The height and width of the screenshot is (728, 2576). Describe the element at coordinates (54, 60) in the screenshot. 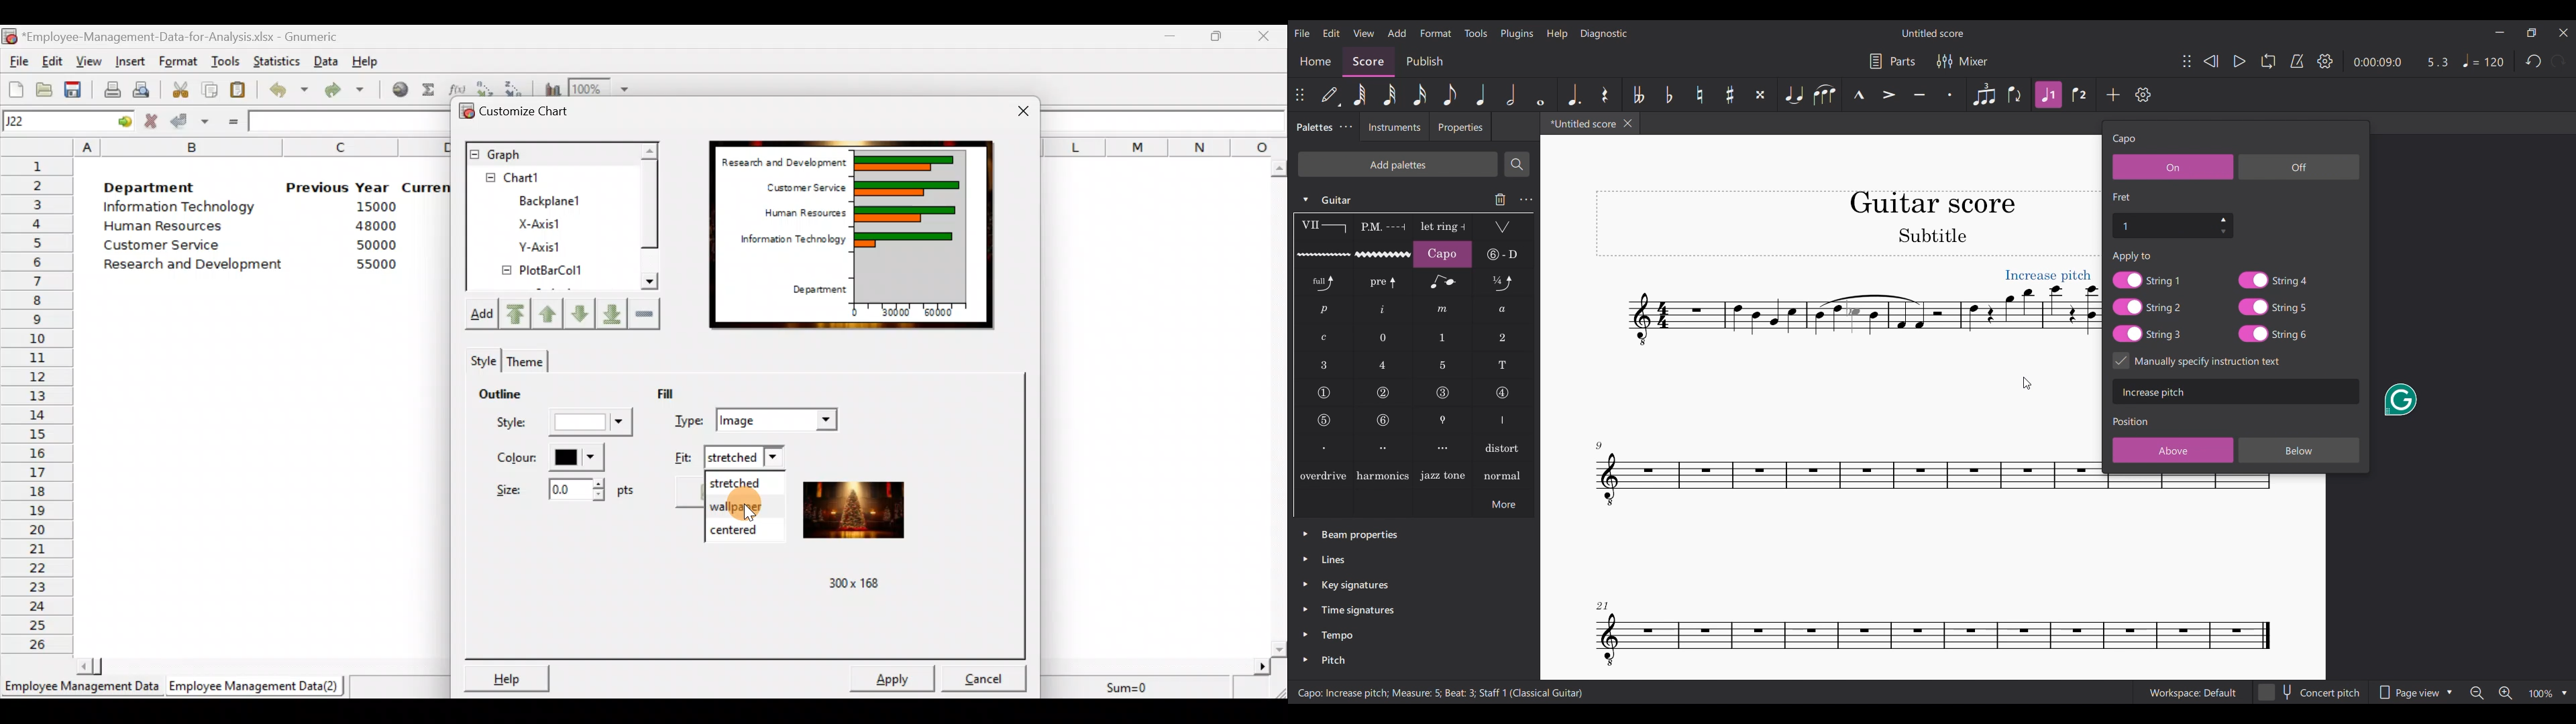

I see `Edit` at that location.